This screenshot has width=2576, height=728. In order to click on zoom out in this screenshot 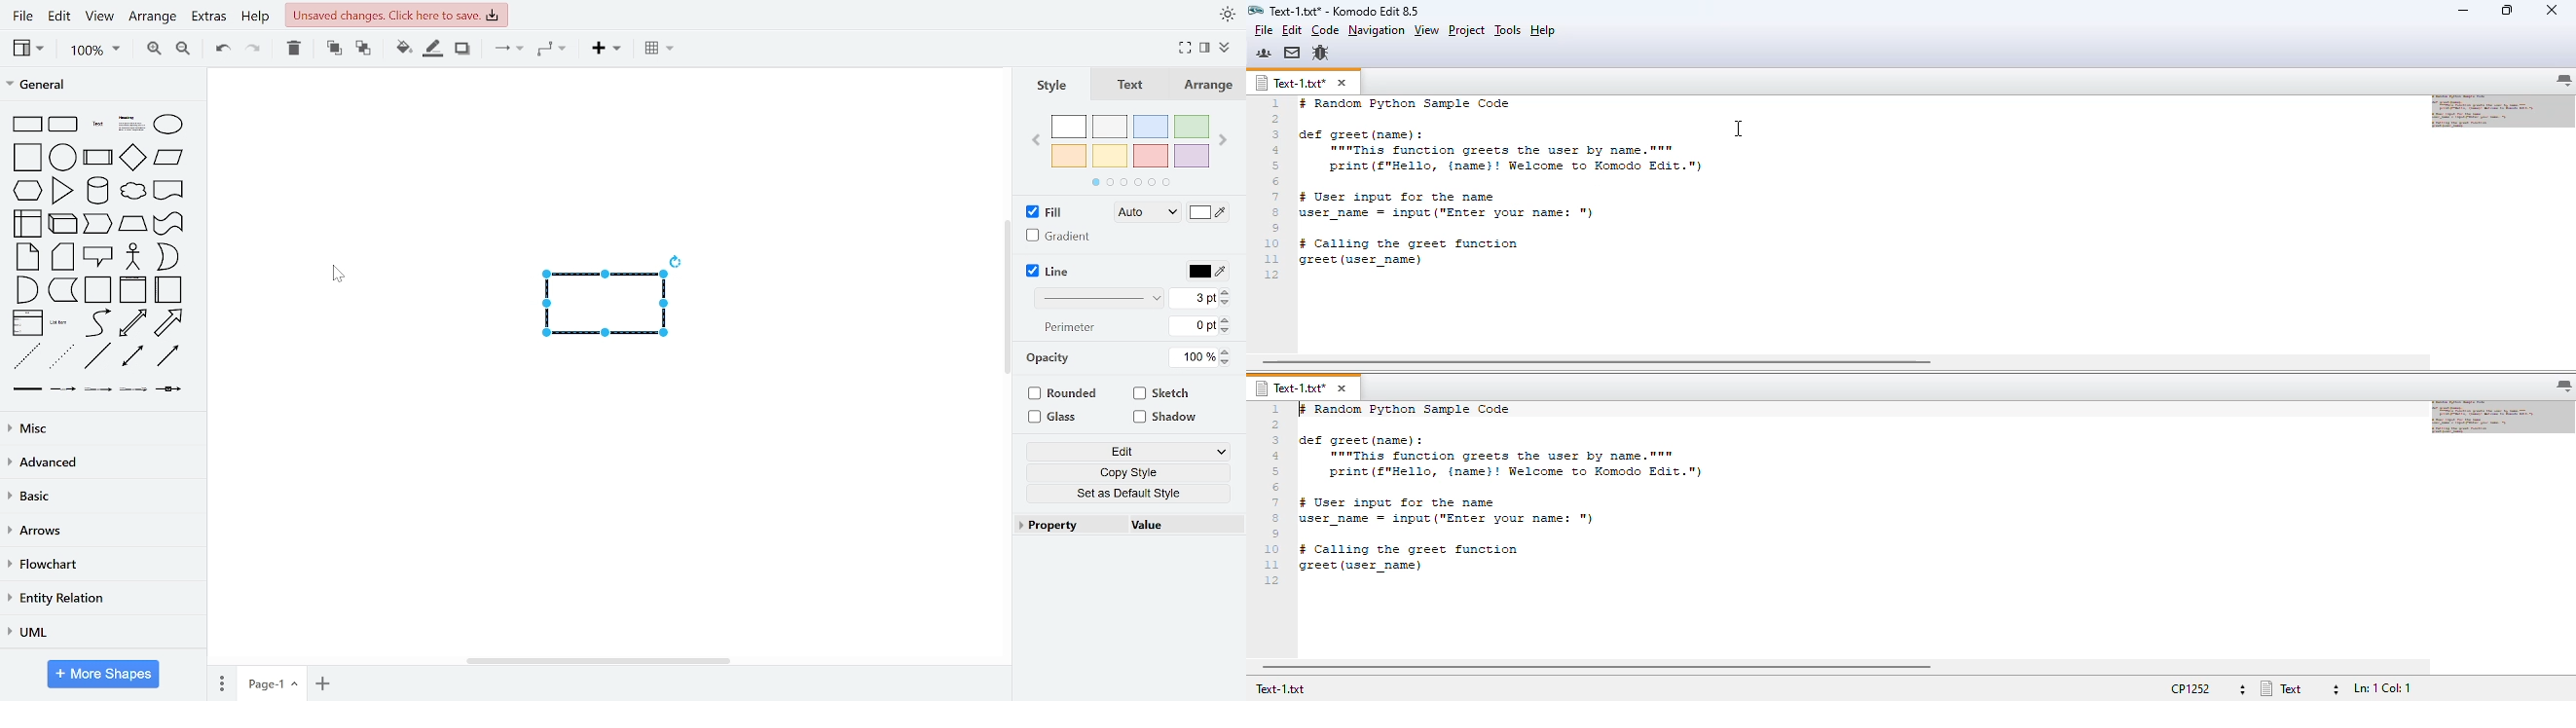, I will do `click(187, 51)`.